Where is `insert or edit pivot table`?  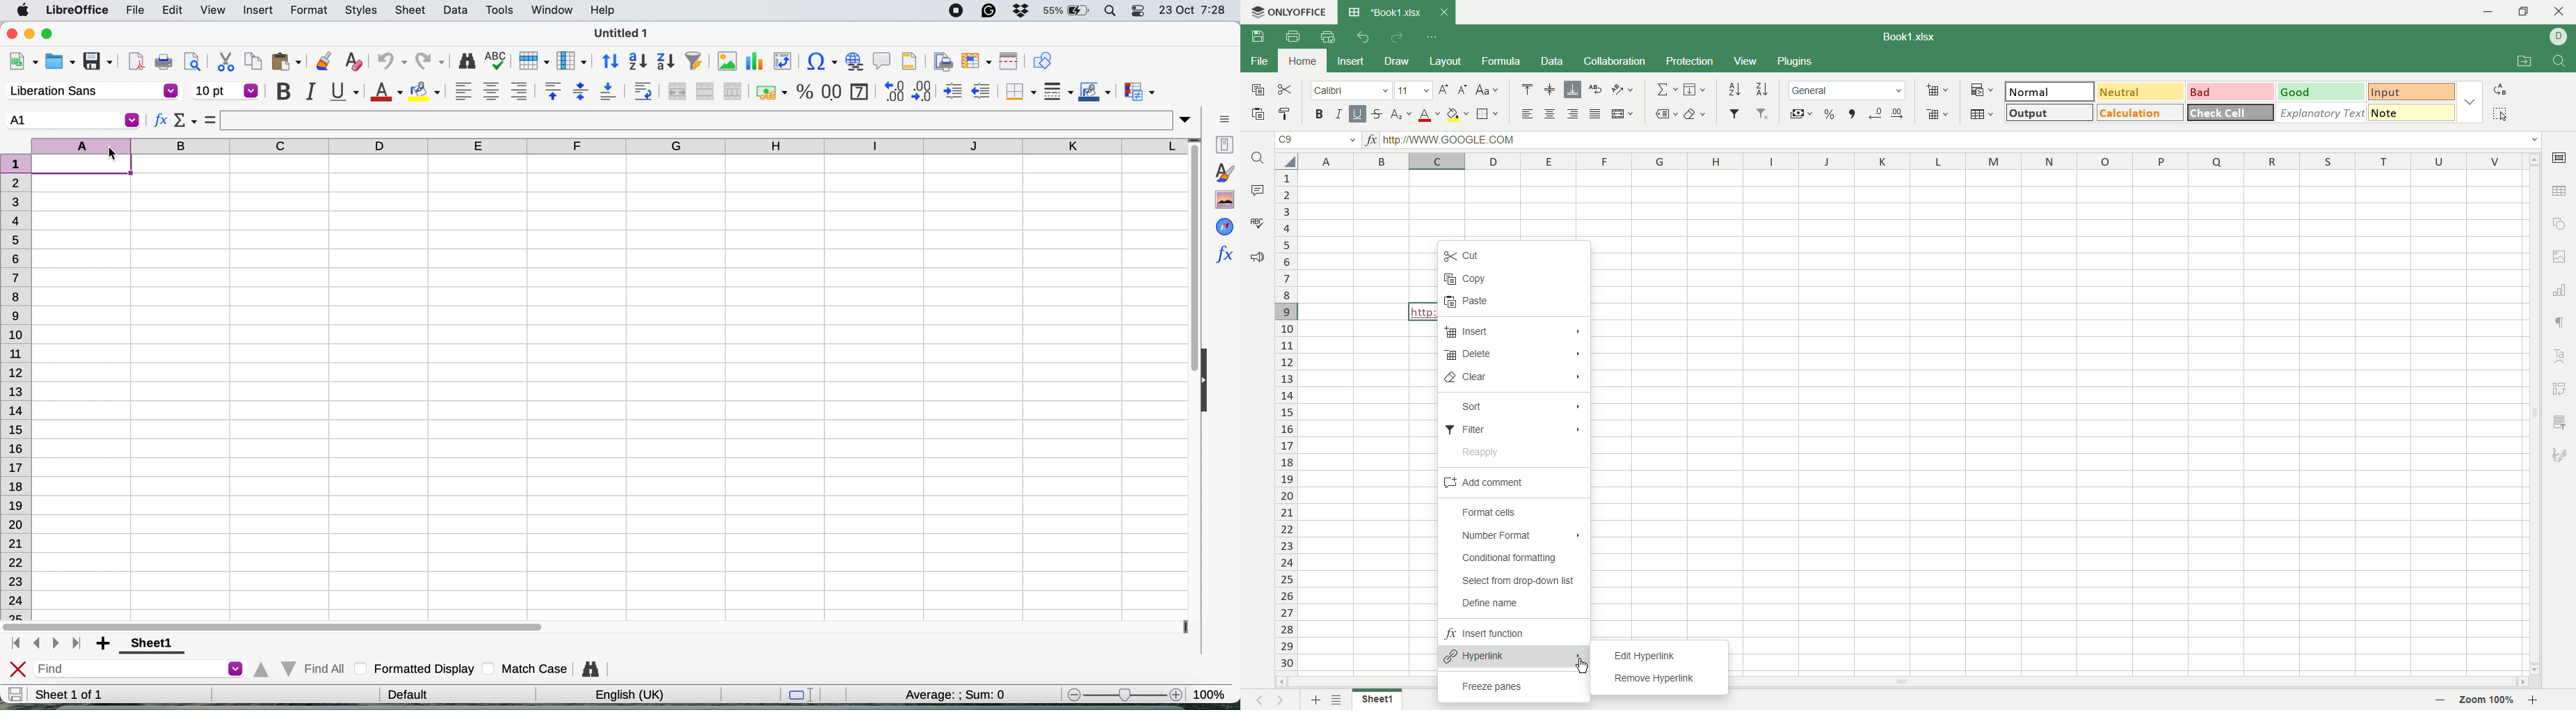 insert or edit pivot table is located at coordinates (784, 62).